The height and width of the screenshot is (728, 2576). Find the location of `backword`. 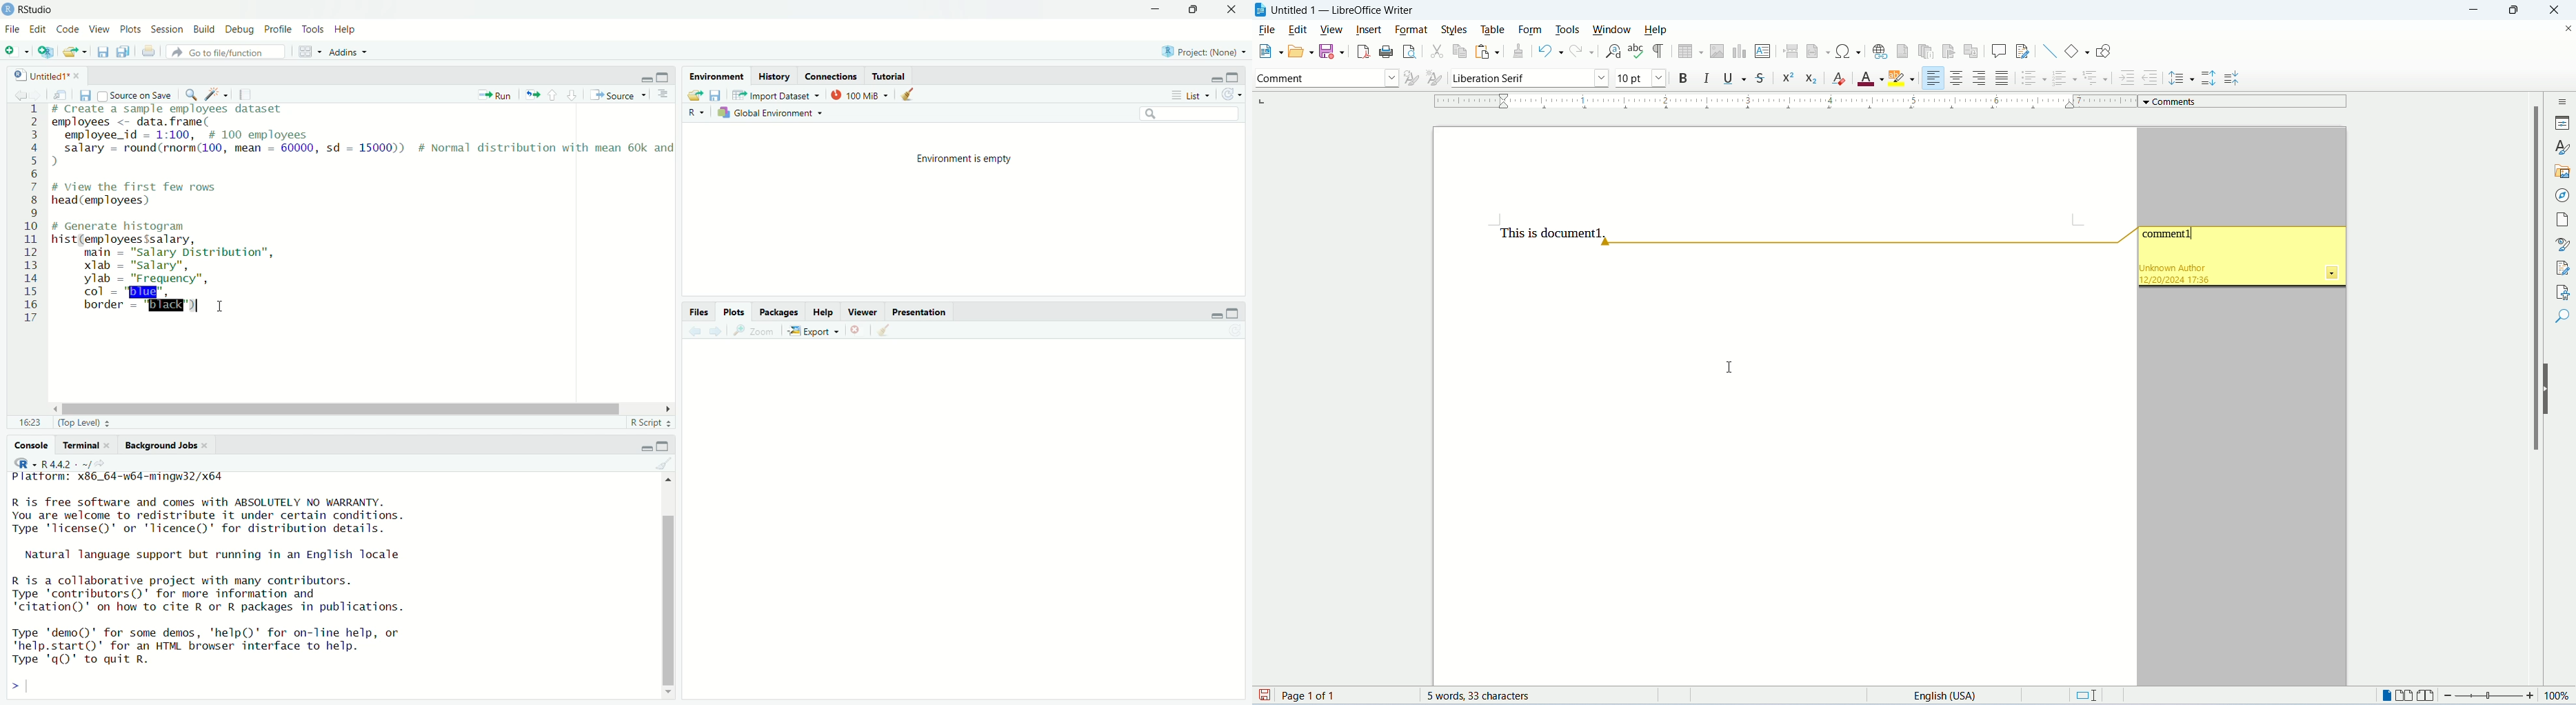

backword is located at coordinates (18, 95).